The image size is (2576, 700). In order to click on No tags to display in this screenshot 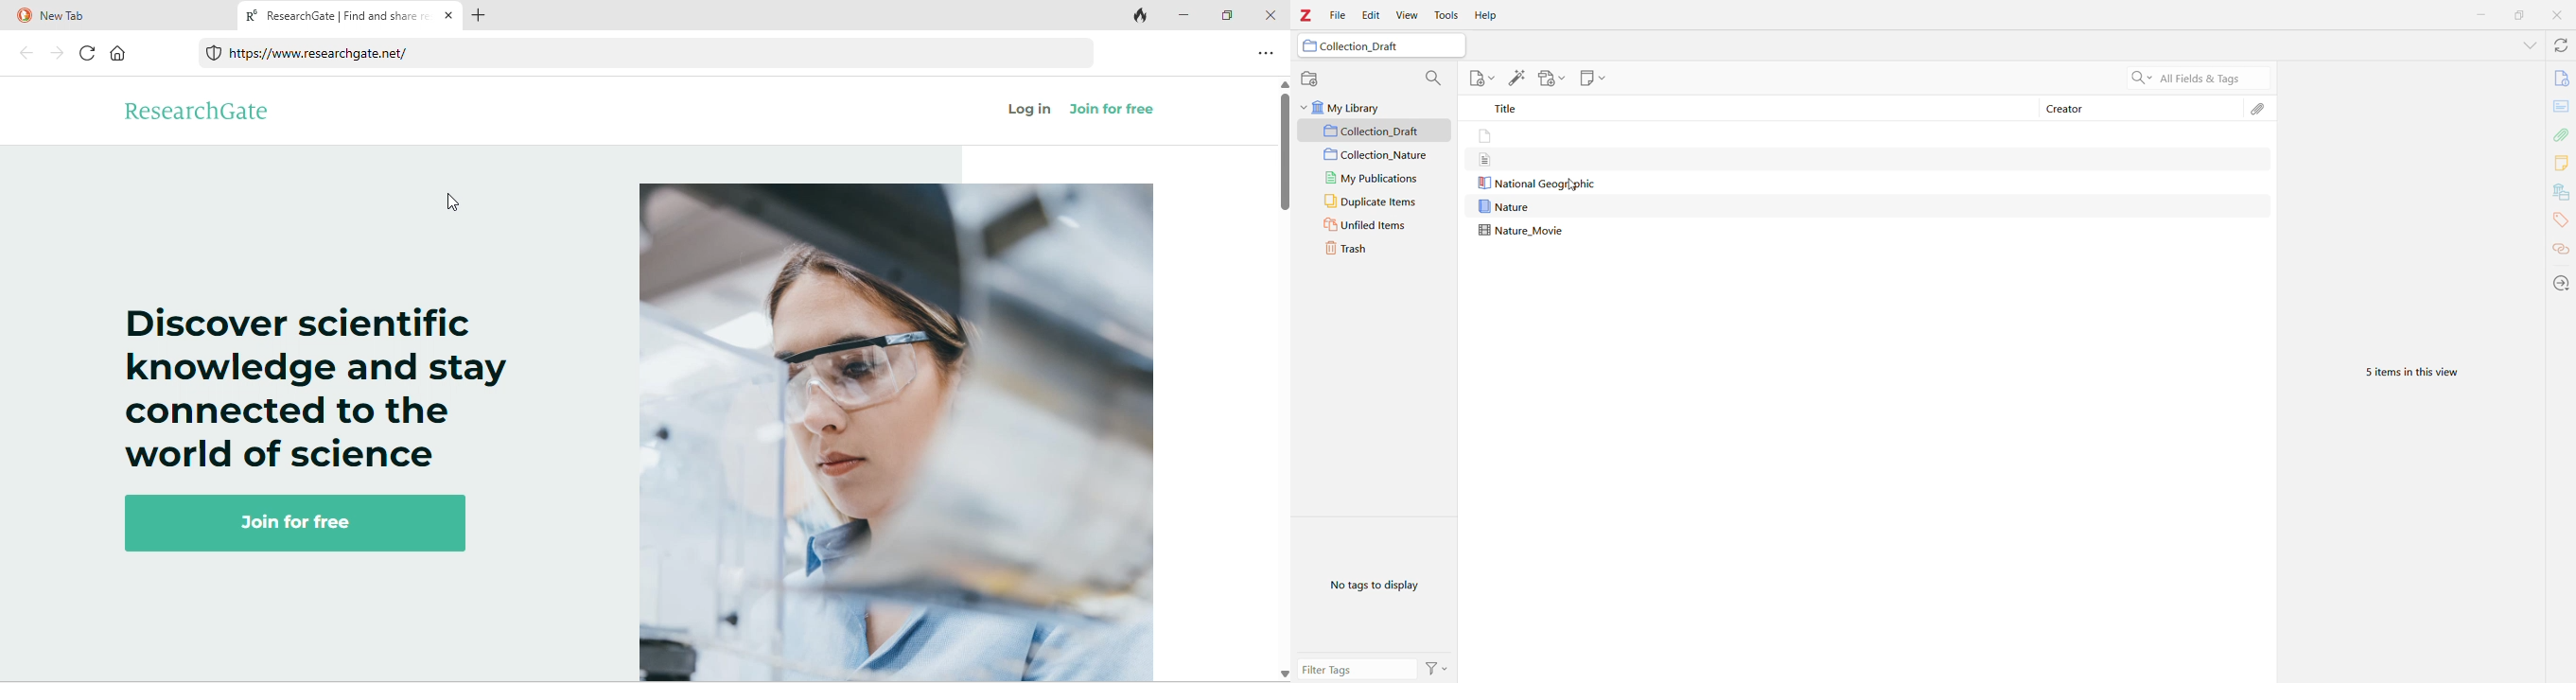, I will do `click(1373, 585)`.